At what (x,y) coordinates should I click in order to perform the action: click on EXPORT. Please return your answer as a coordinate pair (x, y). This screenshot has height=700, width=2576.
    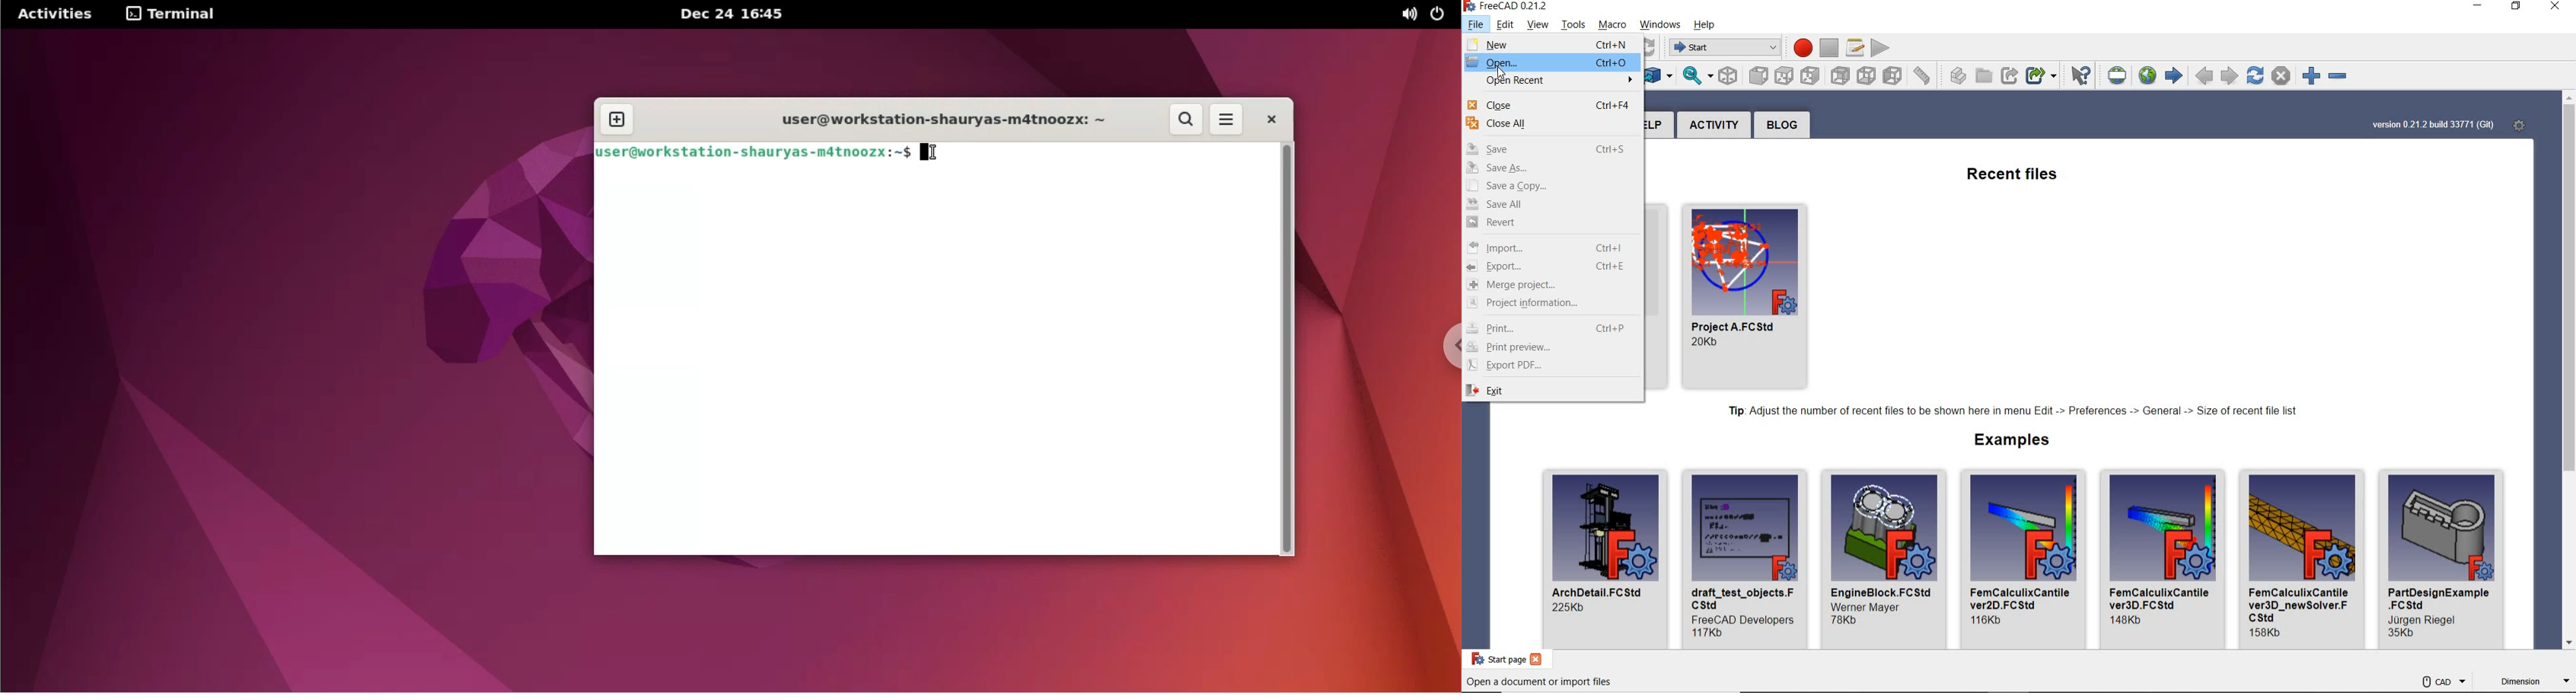
    Looking at the image, I should click on (1515, 267).